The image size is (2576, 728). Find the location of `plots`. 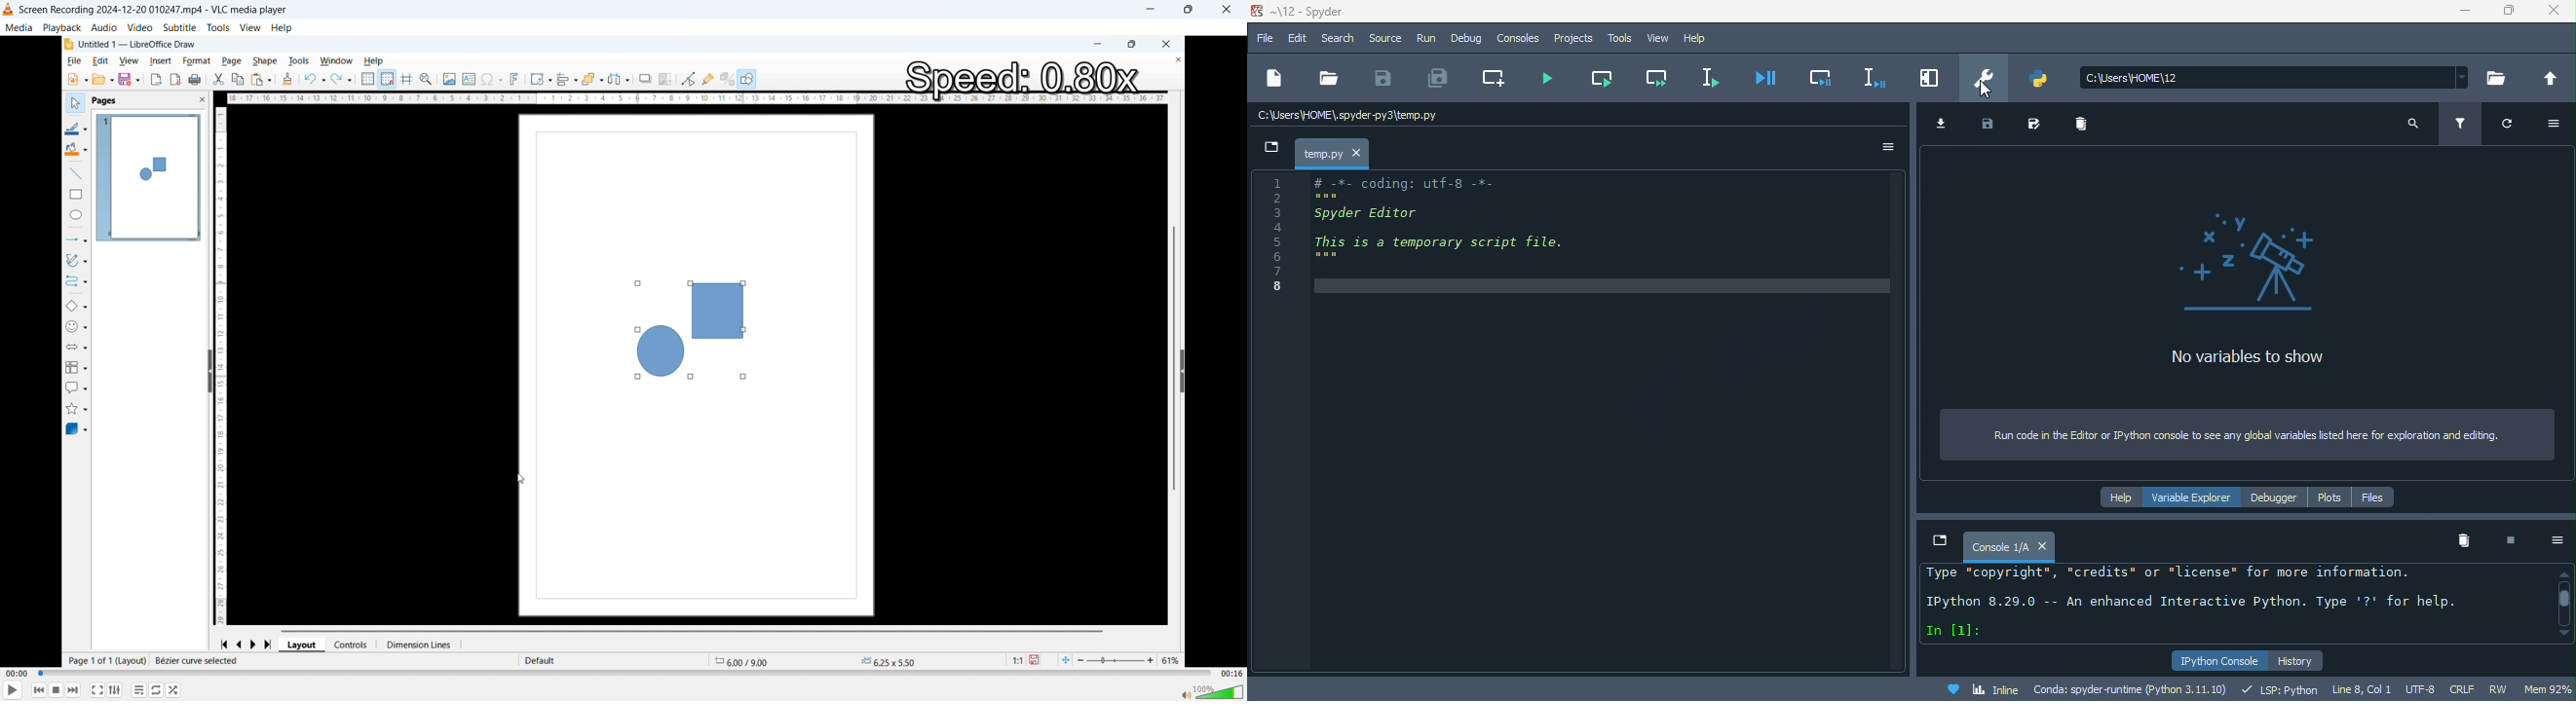

plots is located at coordinates (2330, 498).